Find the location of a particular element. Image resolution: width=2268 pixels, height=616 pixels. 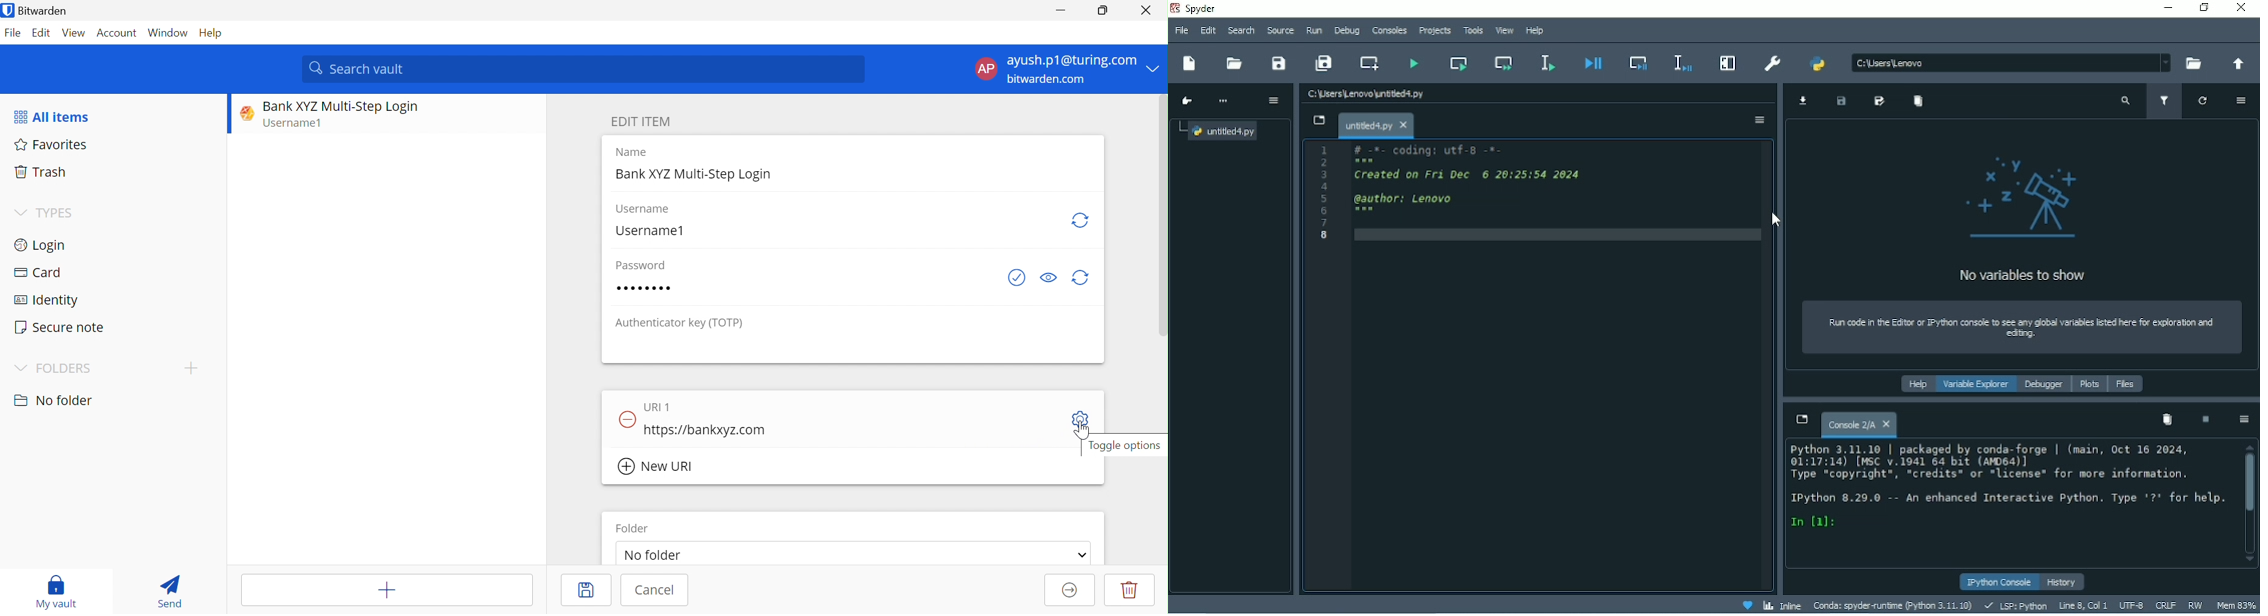

Remove all variables from namespace is located at coordinates (2166, 419).